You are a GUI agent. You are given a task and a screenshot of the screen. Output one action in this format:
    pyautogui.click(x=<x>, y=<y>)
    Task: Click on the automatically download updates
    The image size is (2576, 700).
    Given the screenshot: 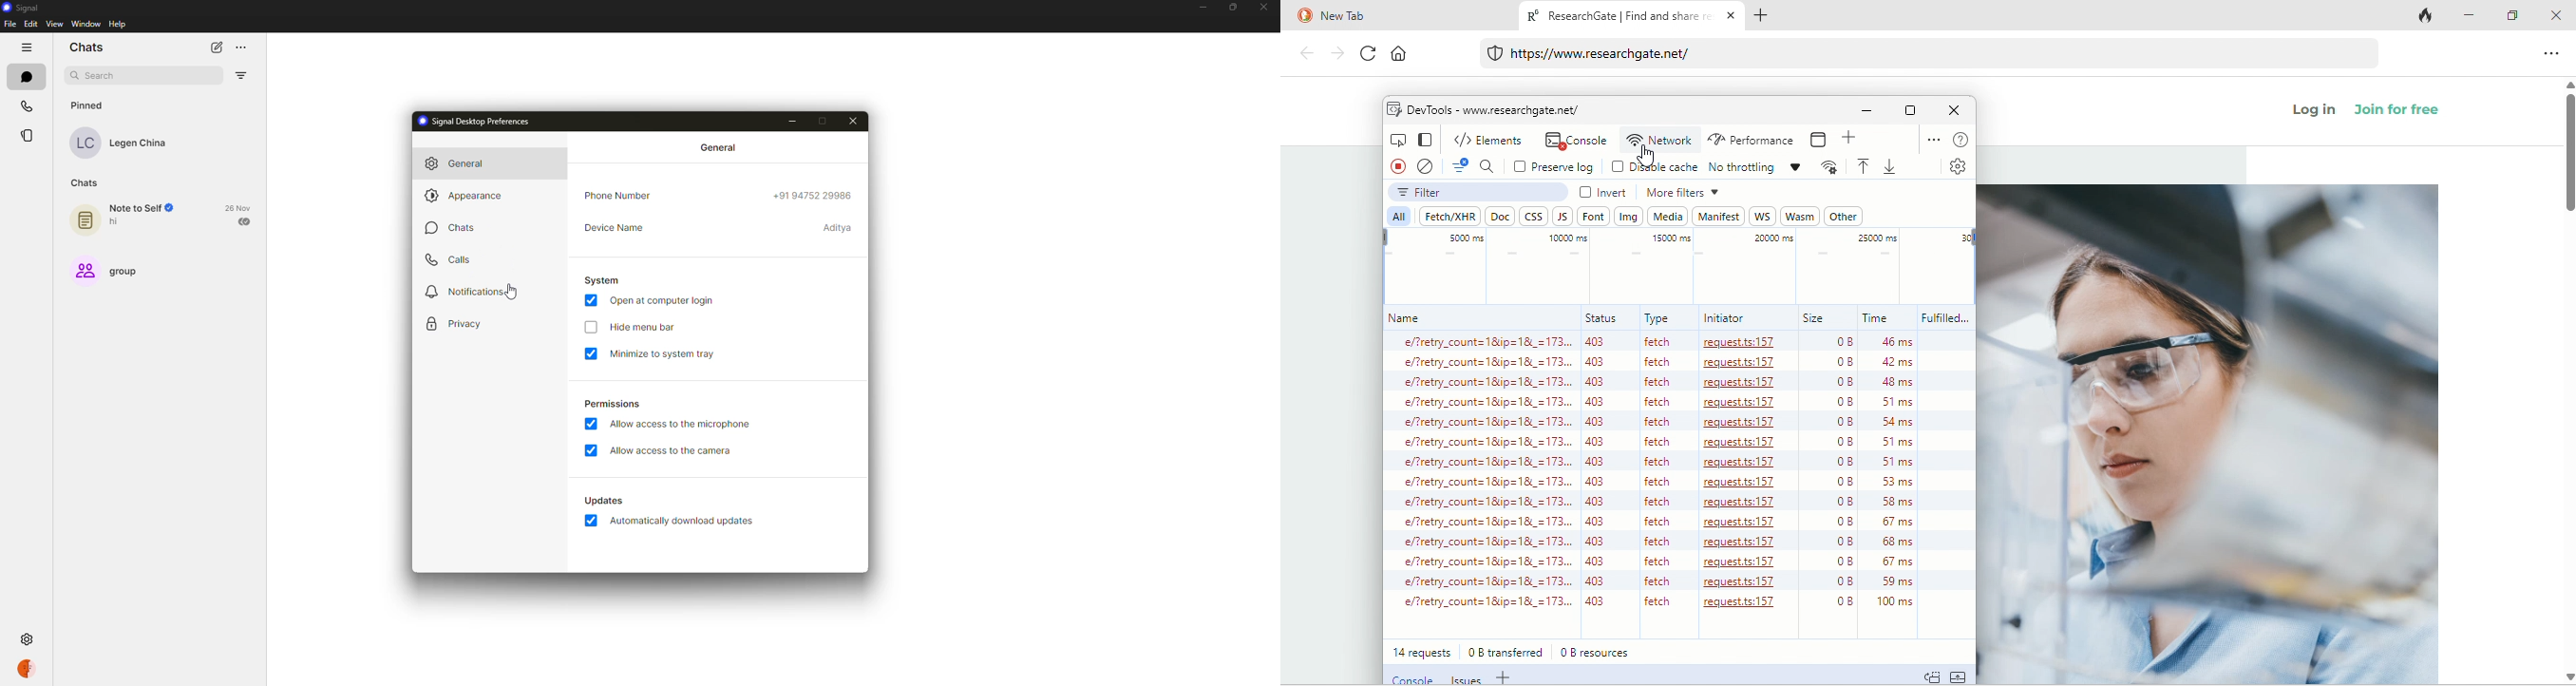 What is the action you would take?
    pyautogui.click(x=685, y=523)
    